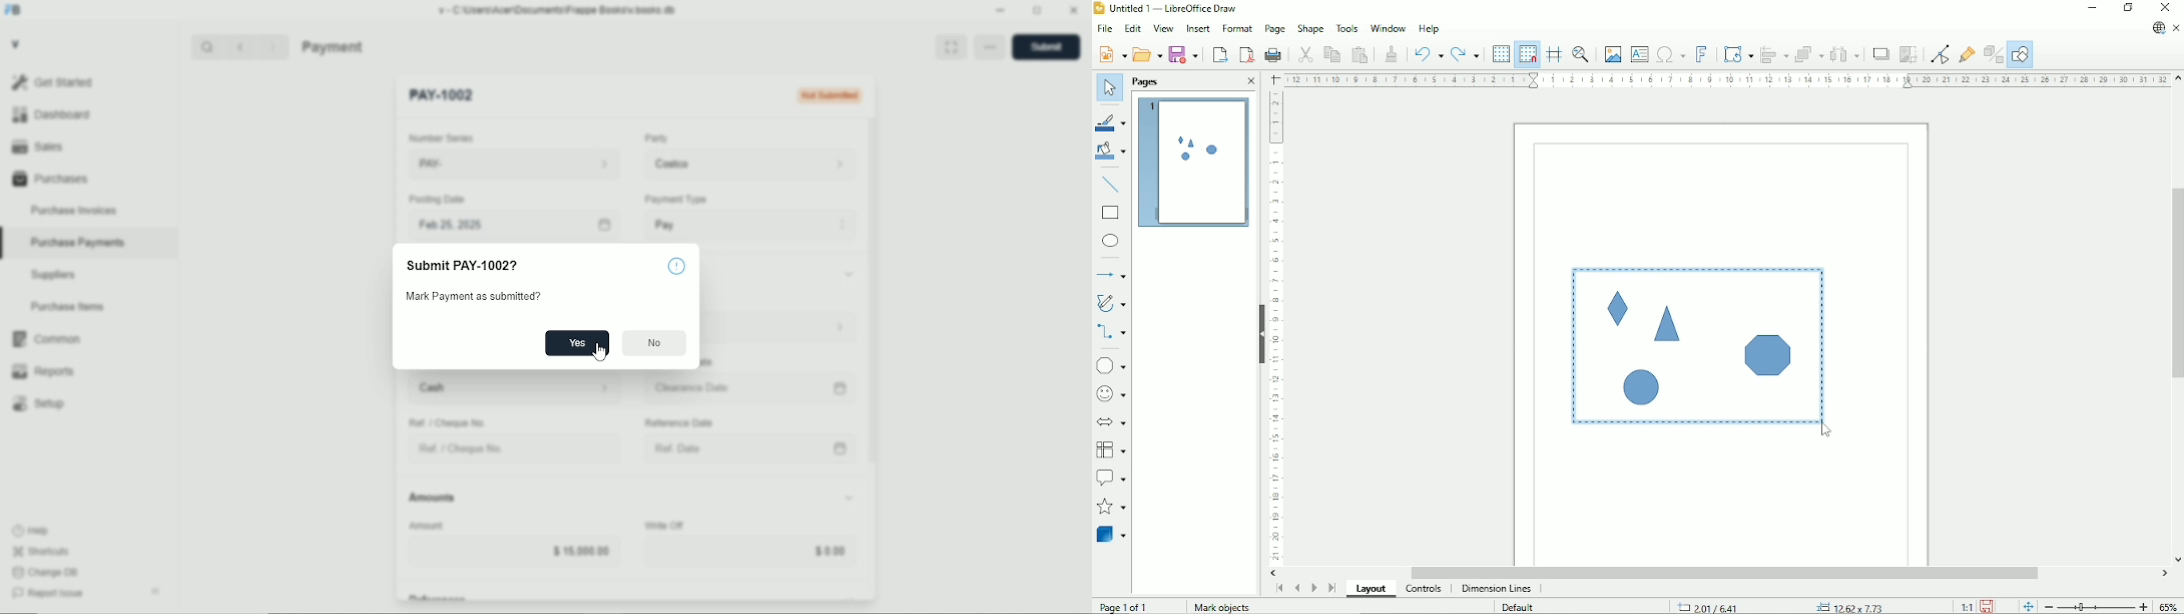  Describe the element at coordinates (1987, 606) in the screenshot. I see `Save` at that location.